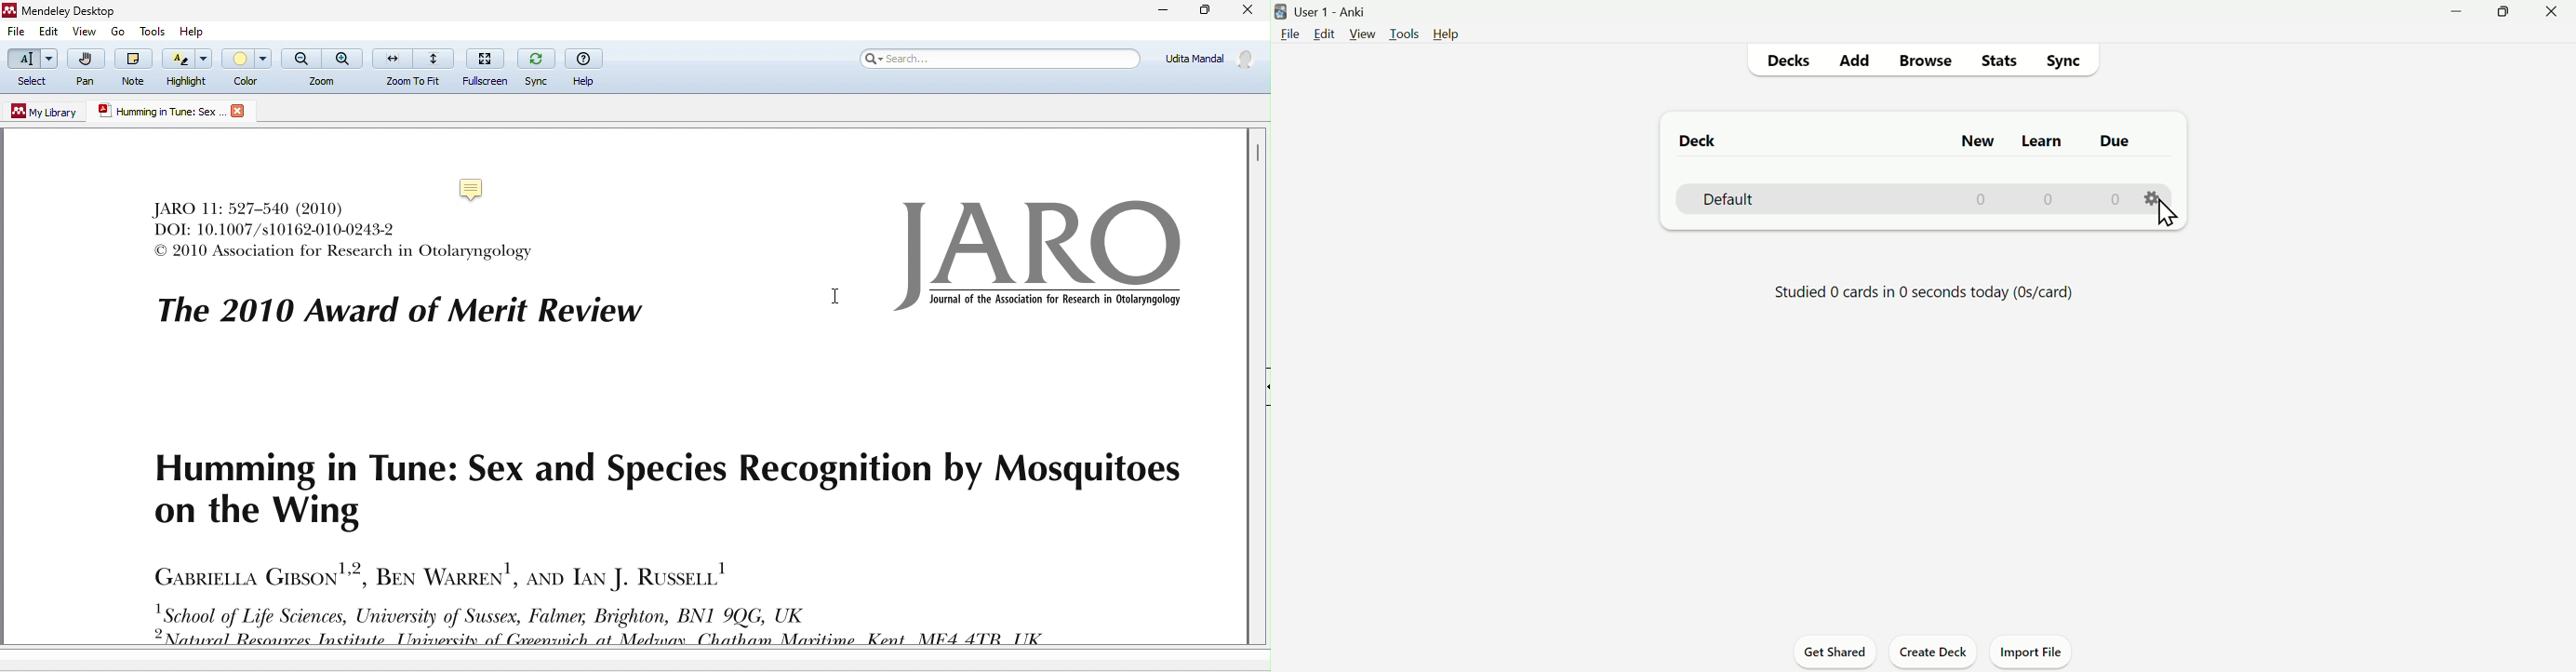 This screenshot has width=2576, height=672. Describe the element at coordinates (239, 112) in the screenshot. I see `close` at that location.